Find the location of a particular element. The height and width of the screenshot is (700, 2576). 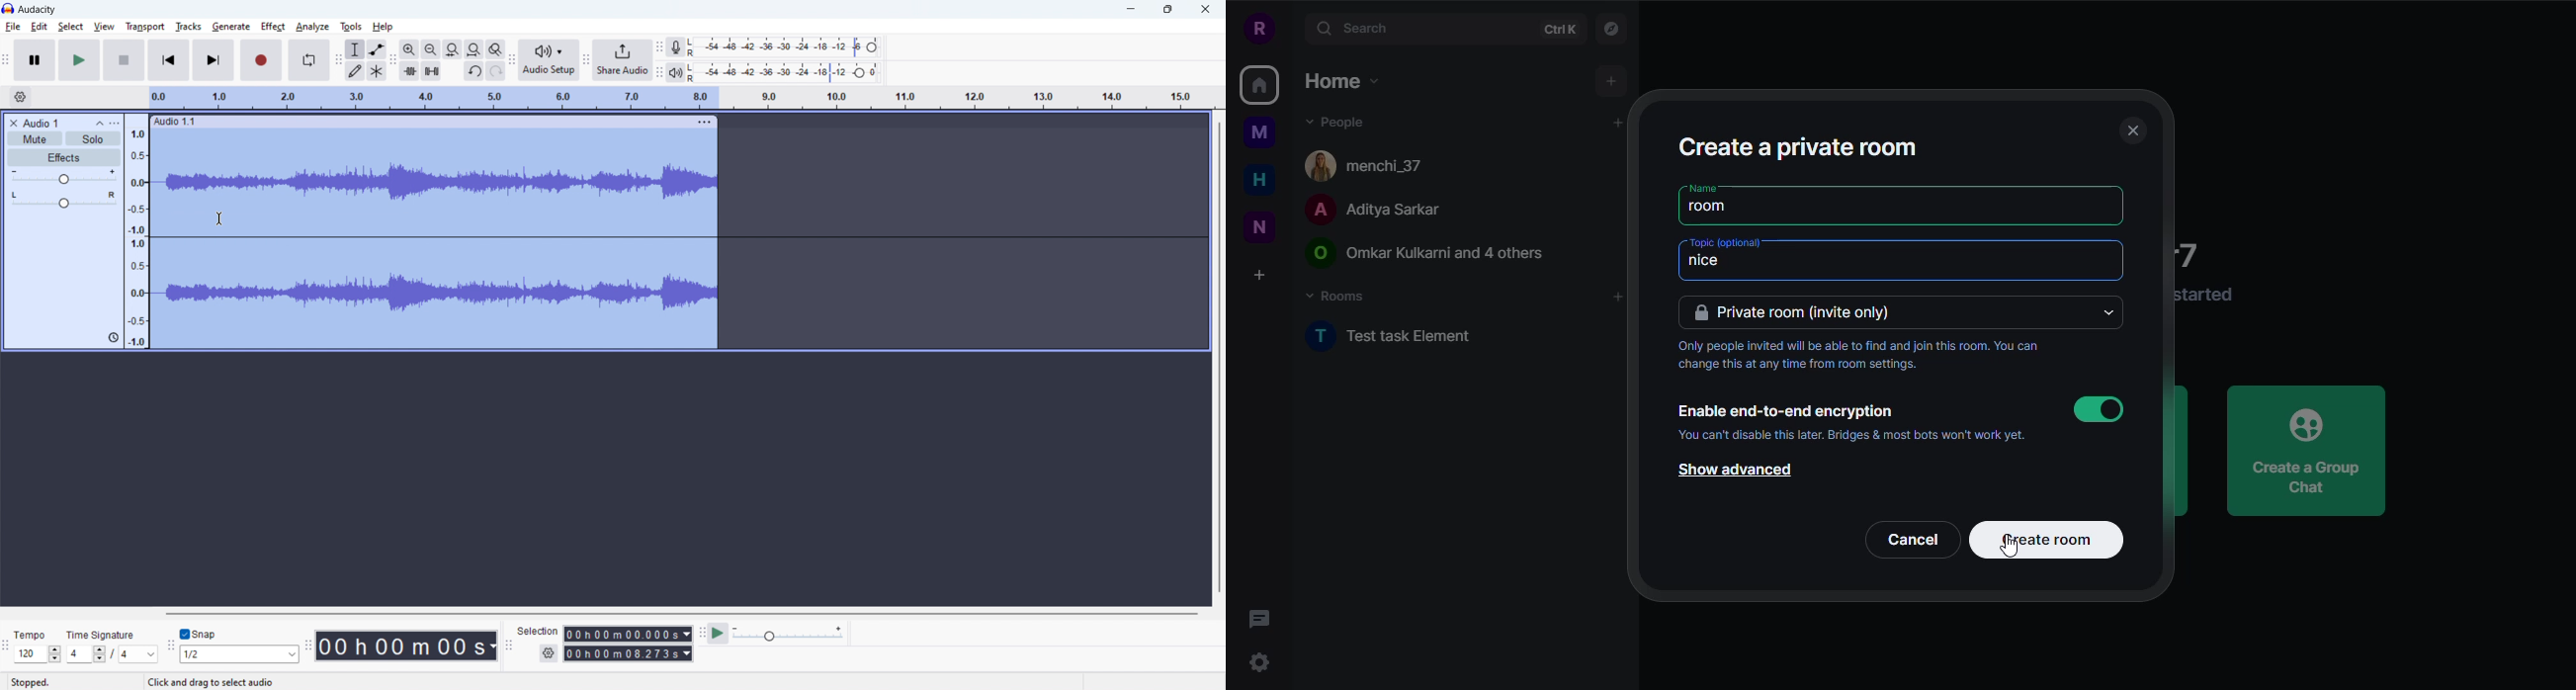

time toolbar is located at coordinates (307, 646).